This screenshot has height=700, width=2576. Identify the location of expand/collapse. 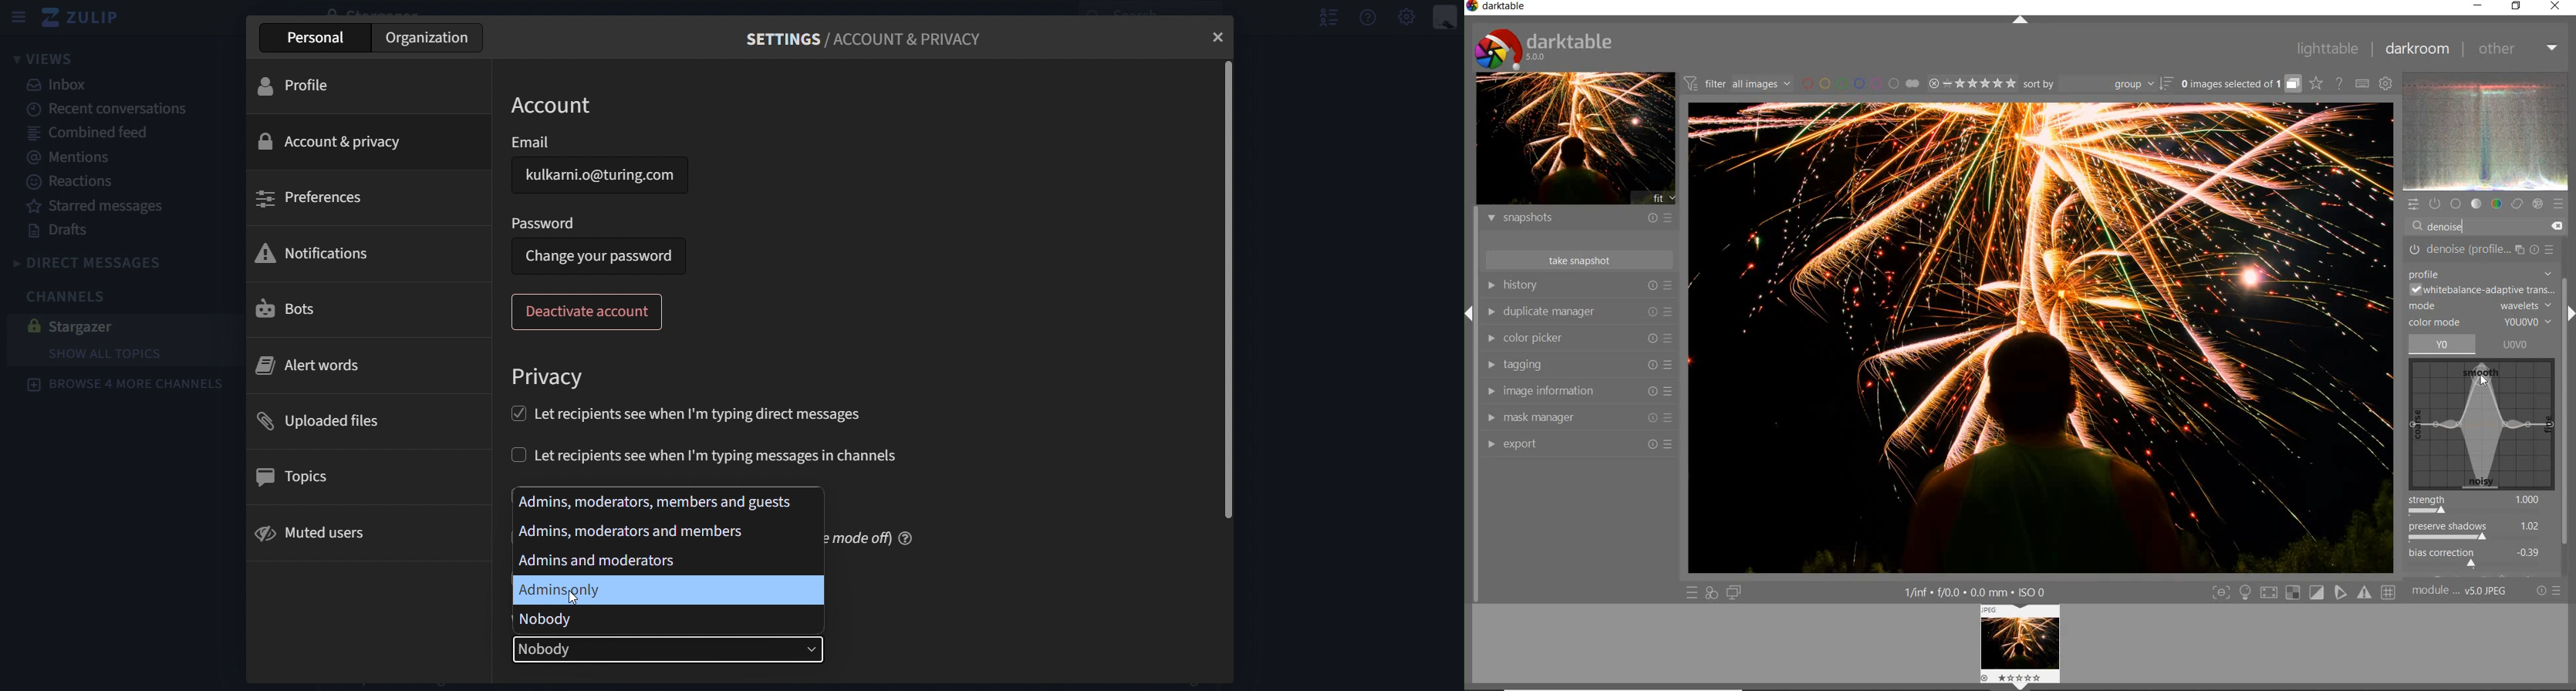
(2022, 21).